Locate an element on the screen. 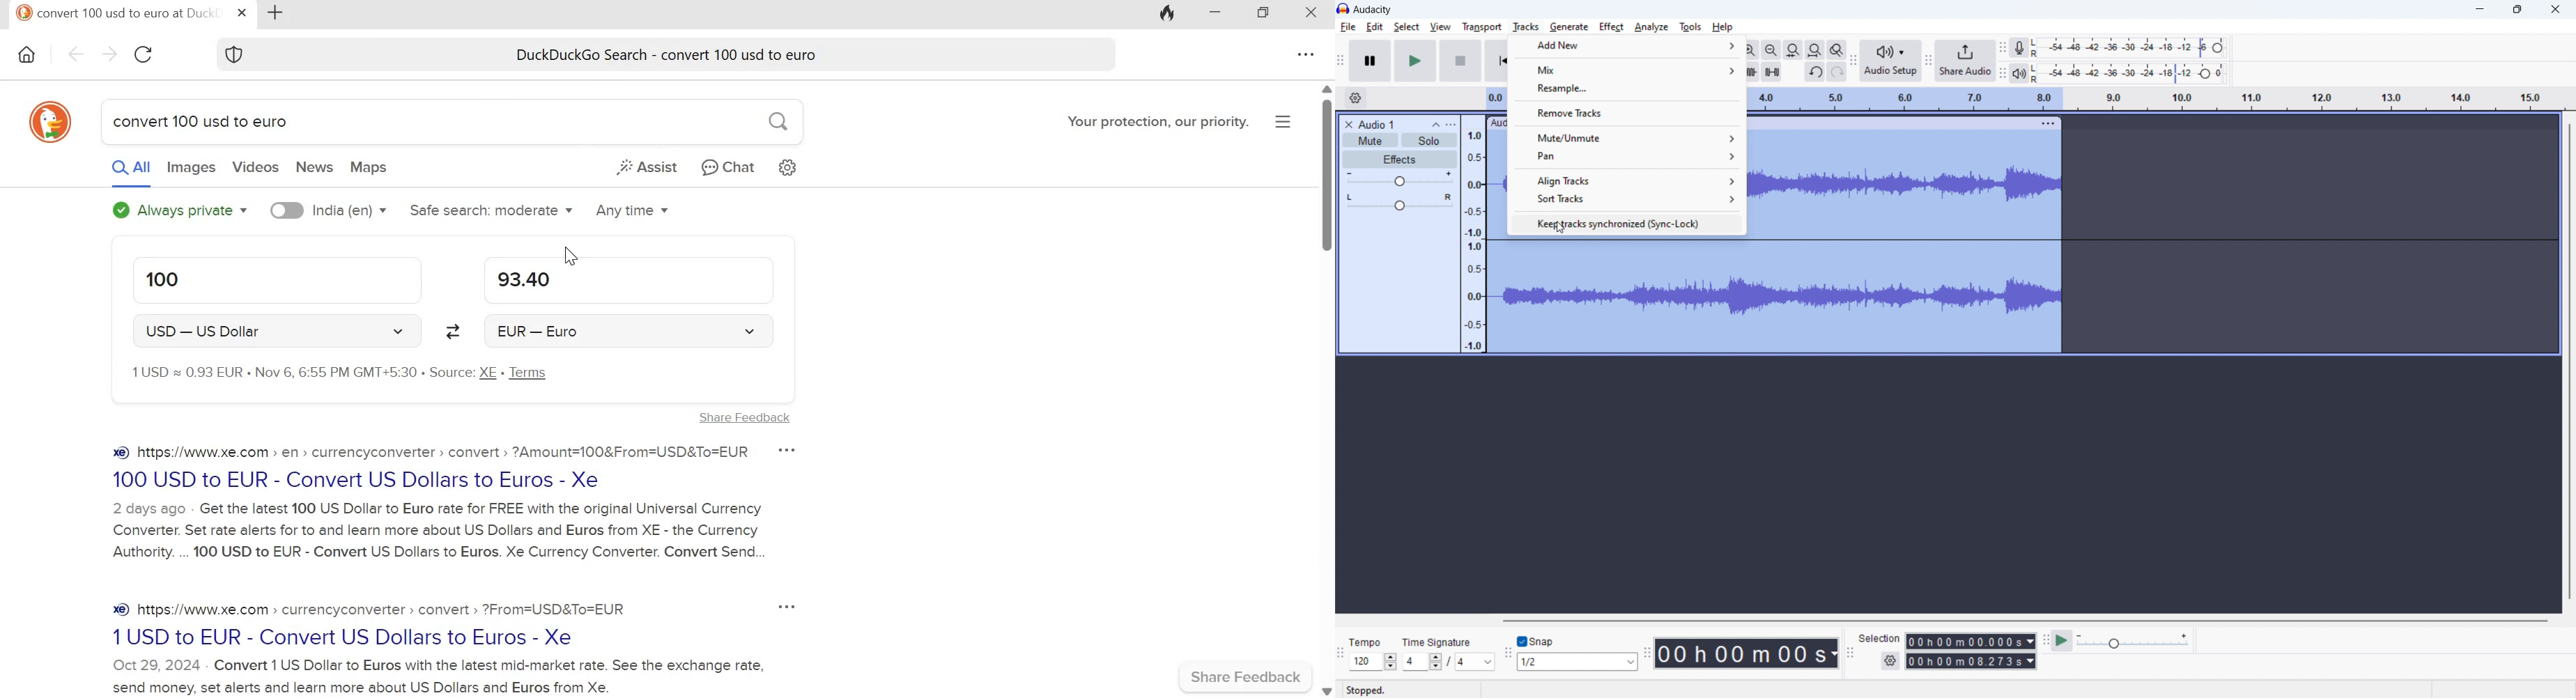  Chat privately with AI is located at coordinates (724, 166).